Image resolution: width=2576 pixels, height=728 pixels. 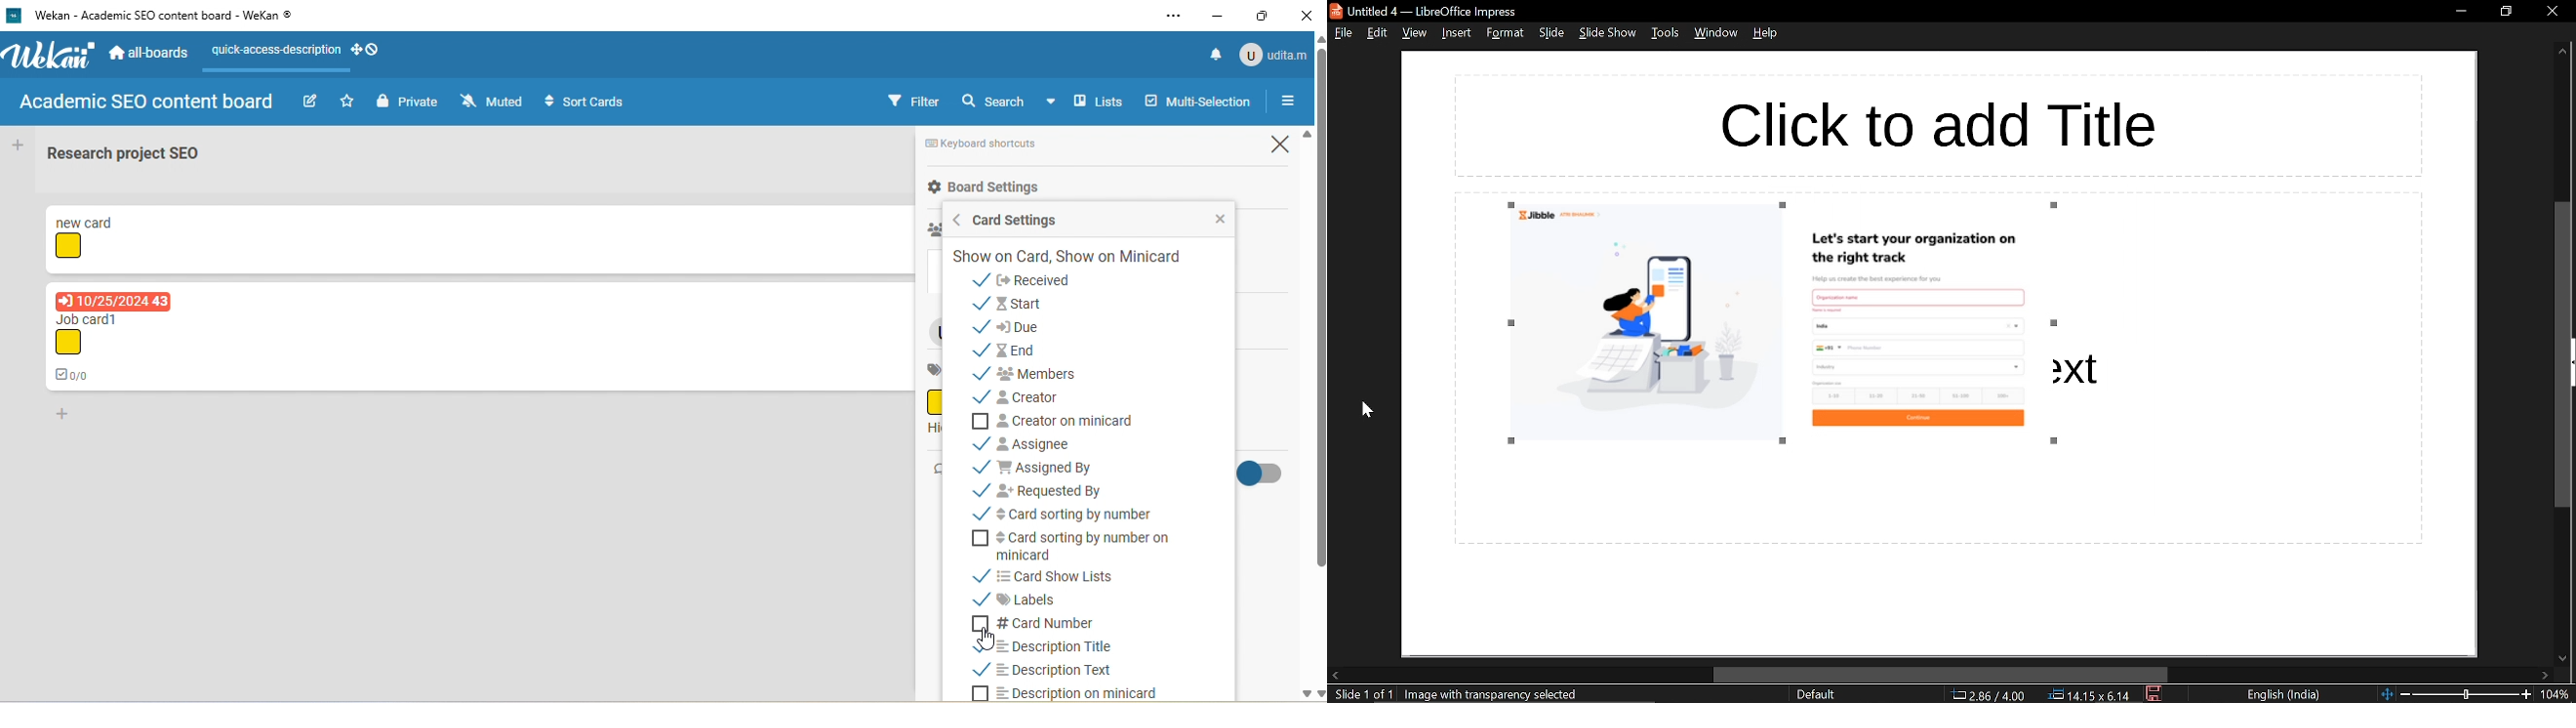 What do you see at coordinates (1035, 327) in the screenshot?
I see `due` at bounding box center [1035, 327].